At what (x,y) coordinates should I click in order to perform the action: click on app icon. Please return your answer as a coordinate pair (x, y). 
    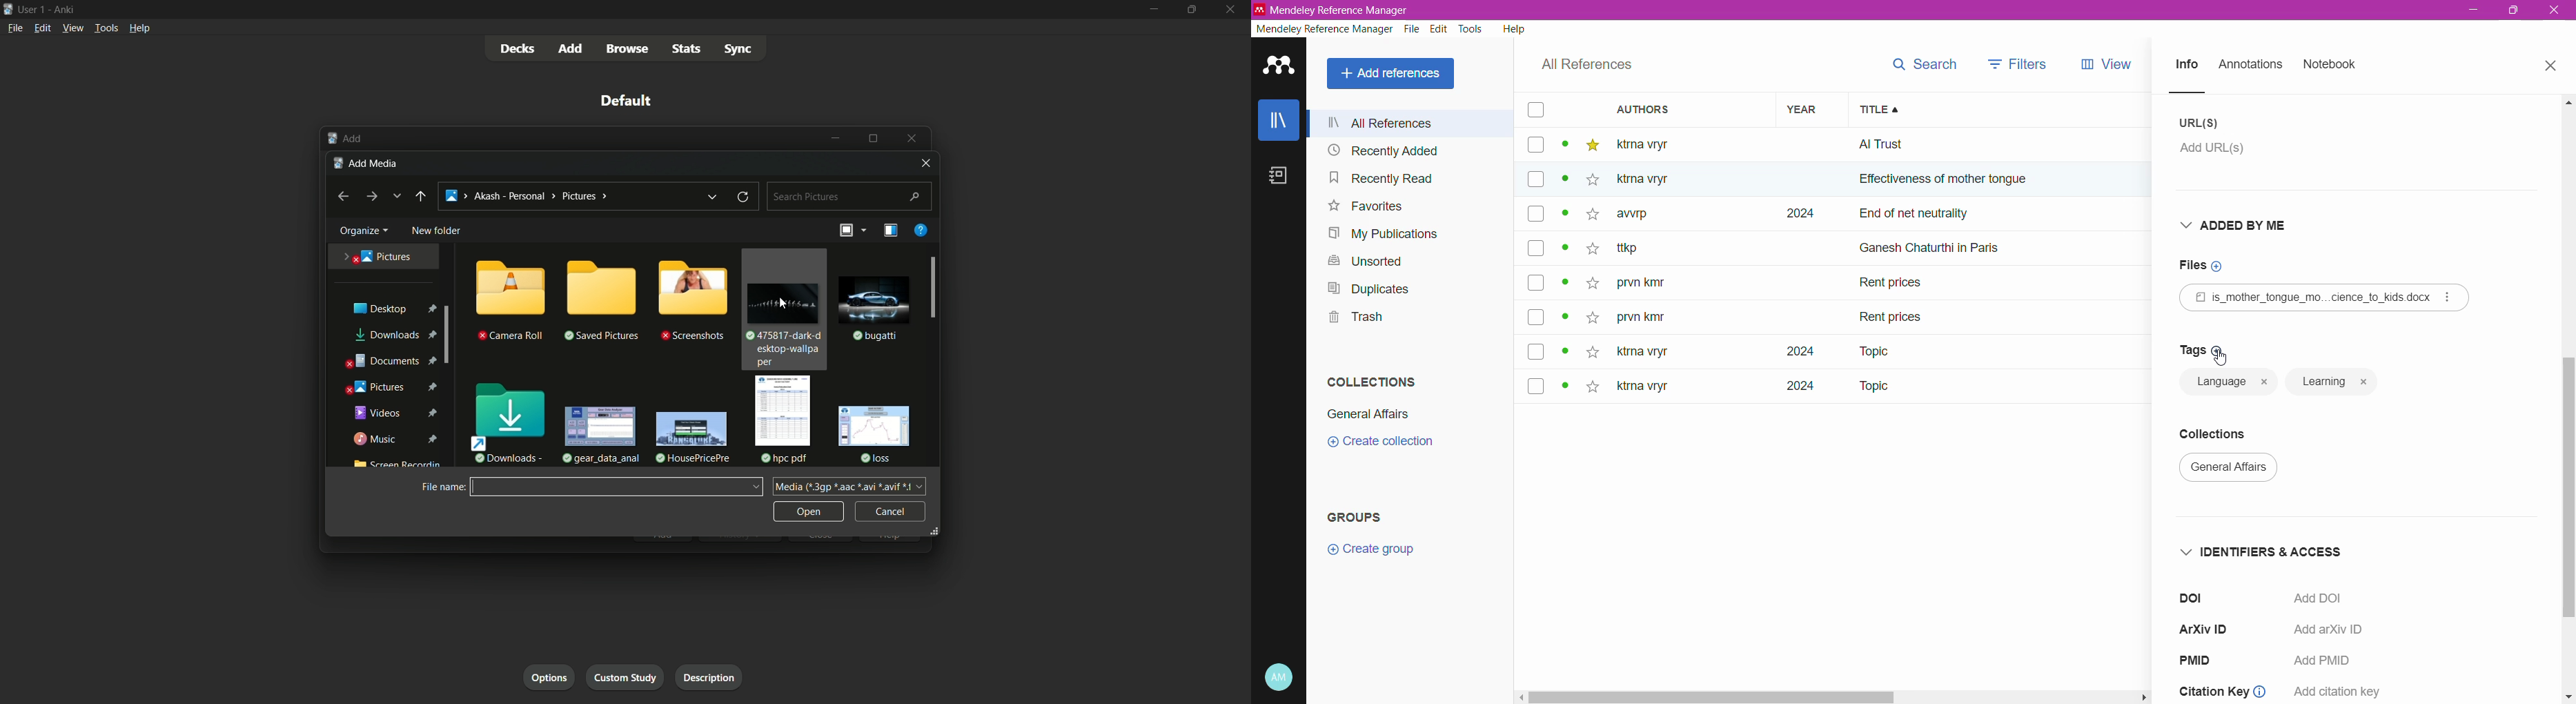
    Looking at the image, I should click on (8, 9).